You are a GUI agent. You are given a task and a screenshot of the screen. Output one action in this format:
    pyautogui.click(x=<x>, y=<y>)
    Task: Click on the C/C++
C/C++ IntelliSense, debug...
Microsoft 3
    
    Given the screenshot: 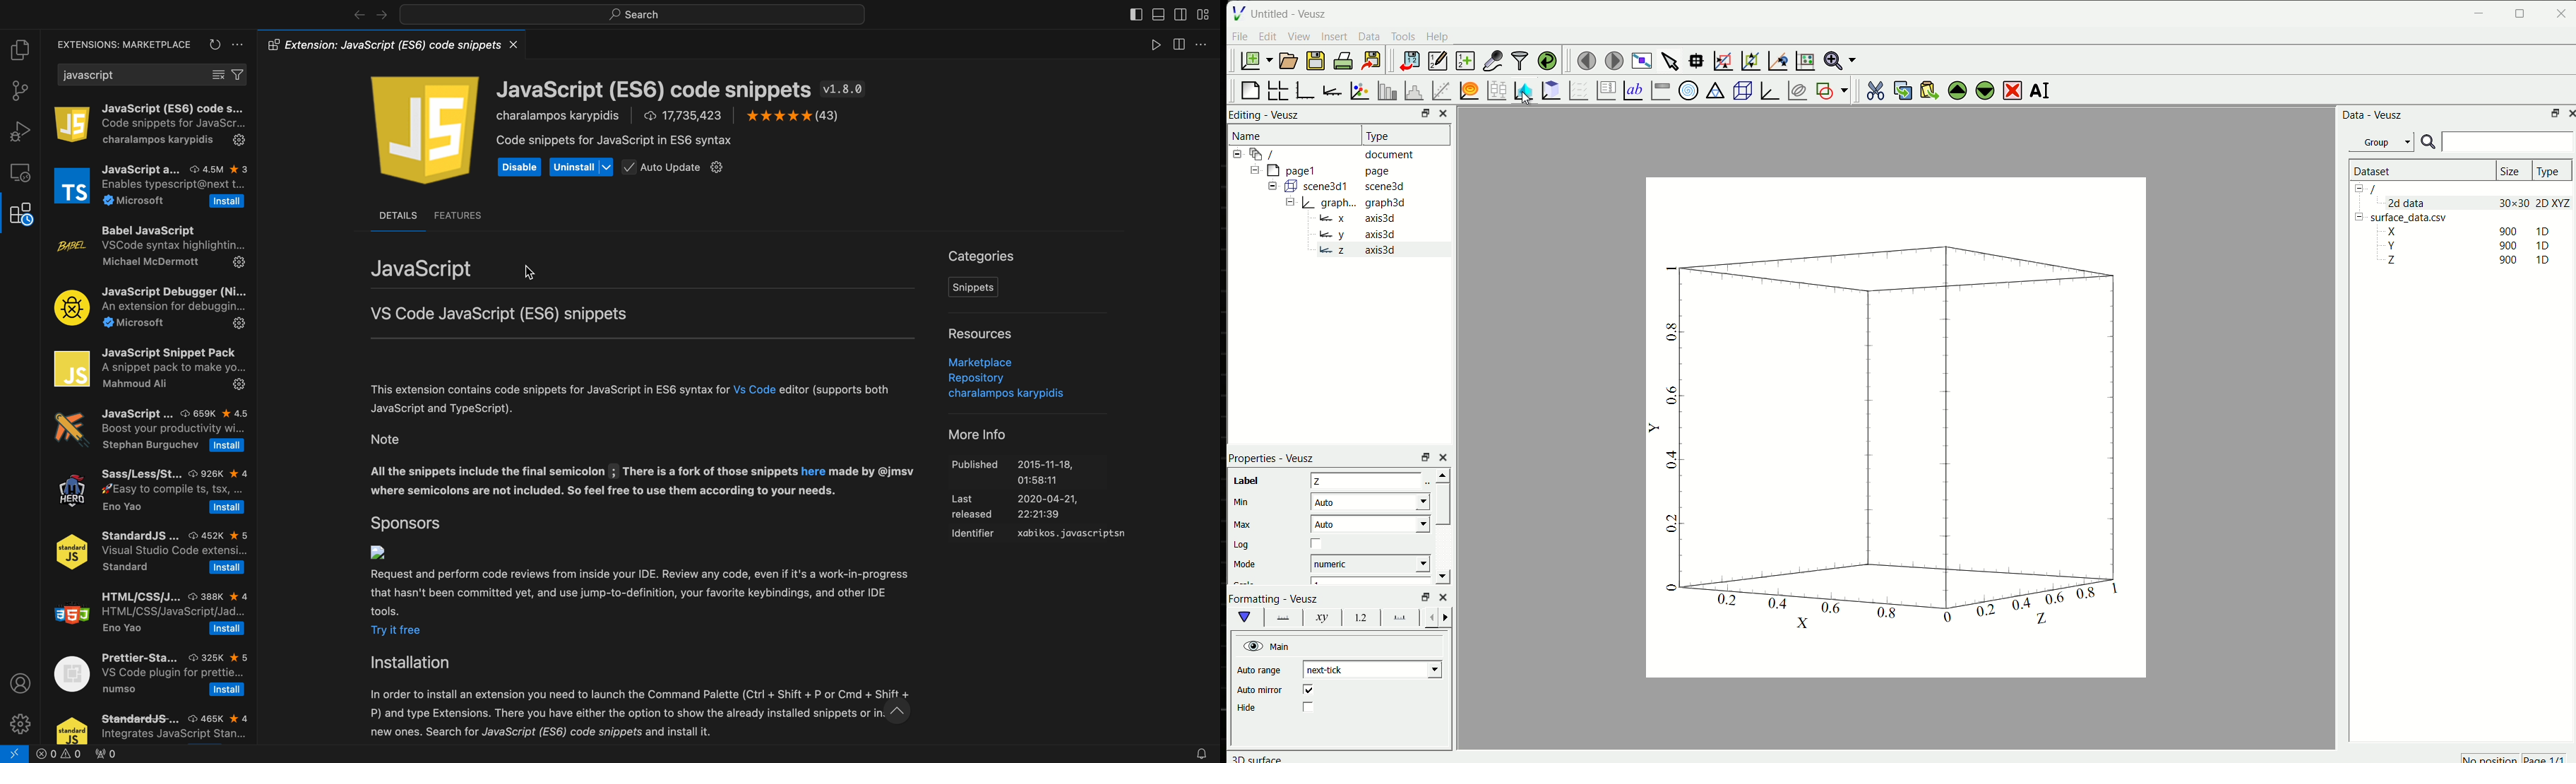 What is the action you would take?
    pyautogui.click(x=147, y=493)
    